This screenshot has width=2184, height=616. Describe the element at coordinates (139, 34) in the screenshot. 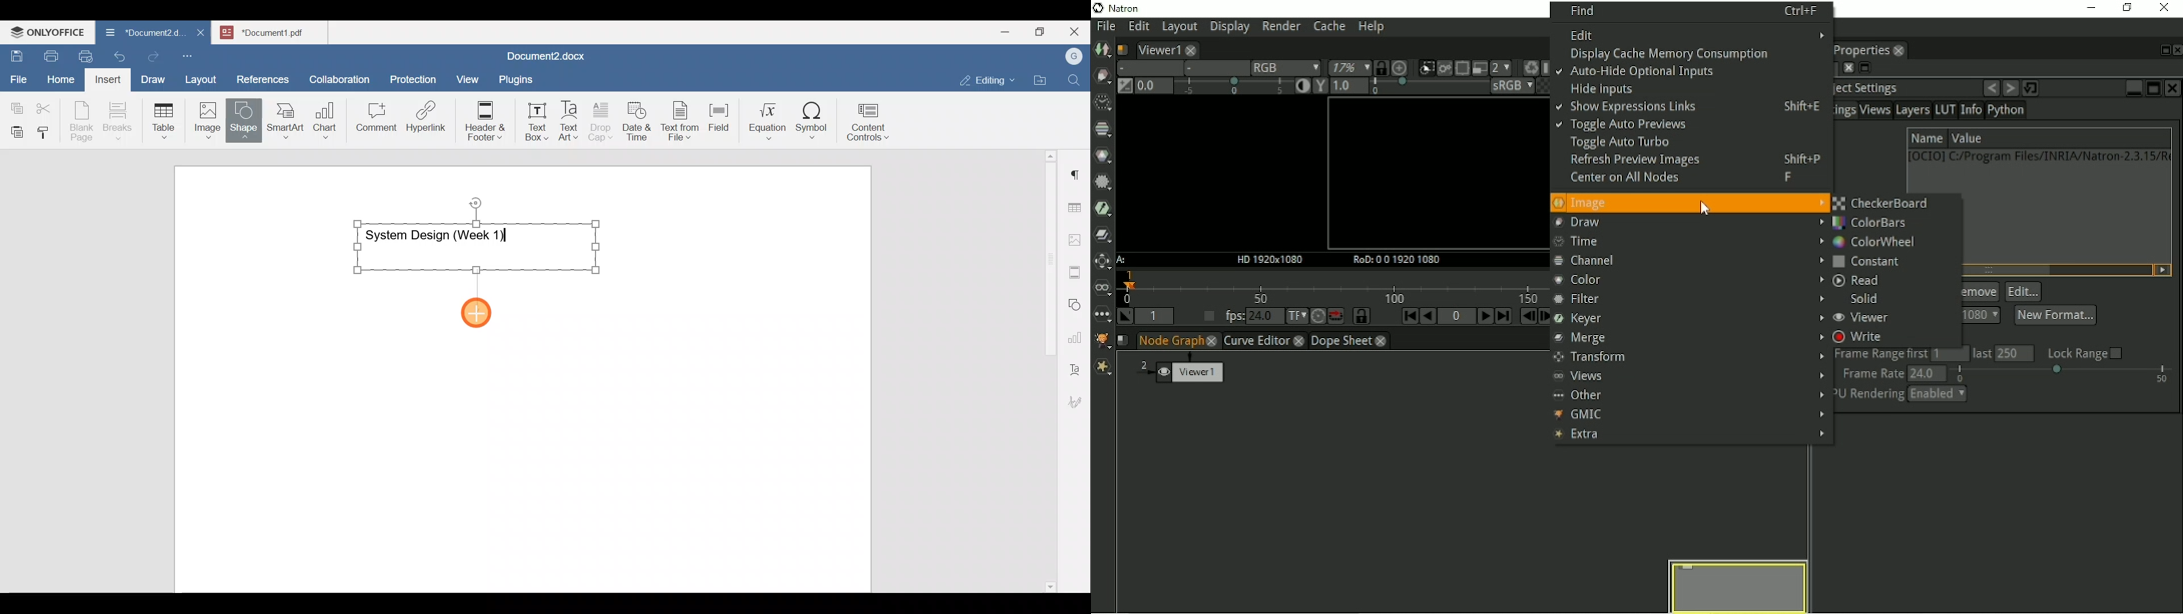

I see `Document name` at that location.